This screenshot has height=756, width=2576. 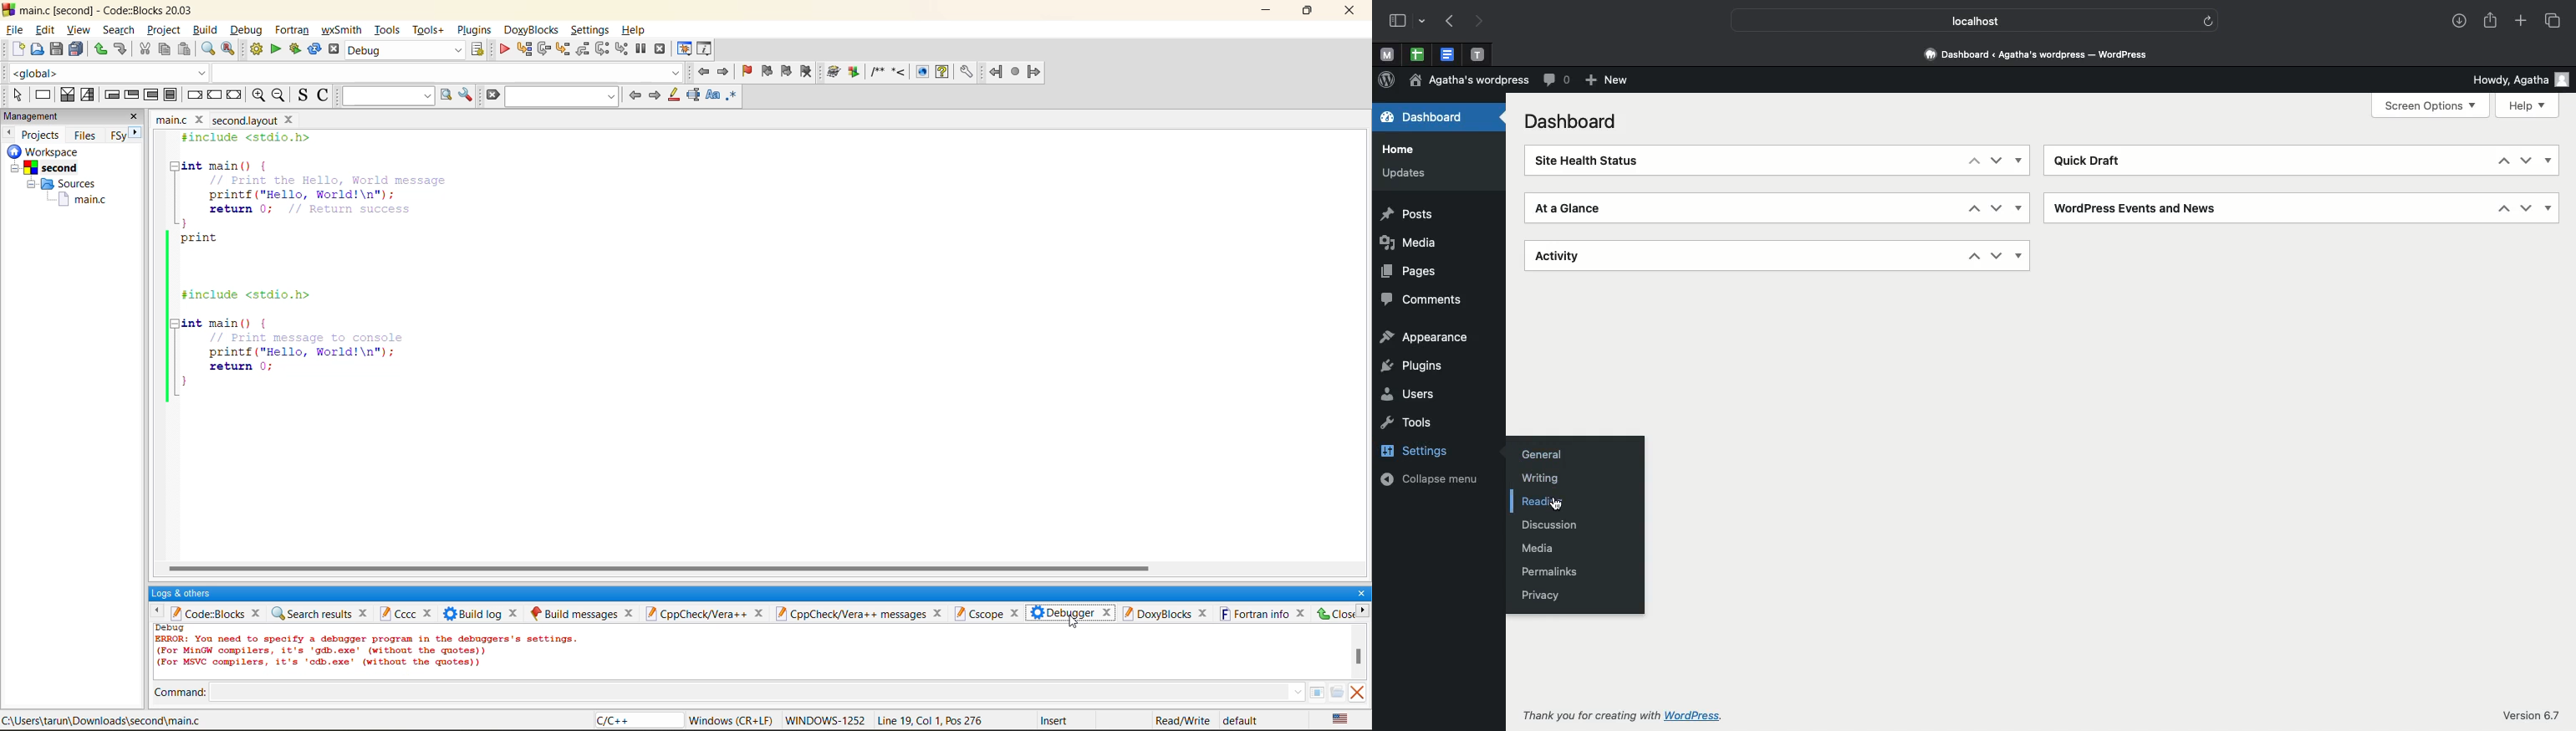 What do you see at coordinates (217, 614) in the screenshot?
I see `code blocks` at bounding box center [217, 614].